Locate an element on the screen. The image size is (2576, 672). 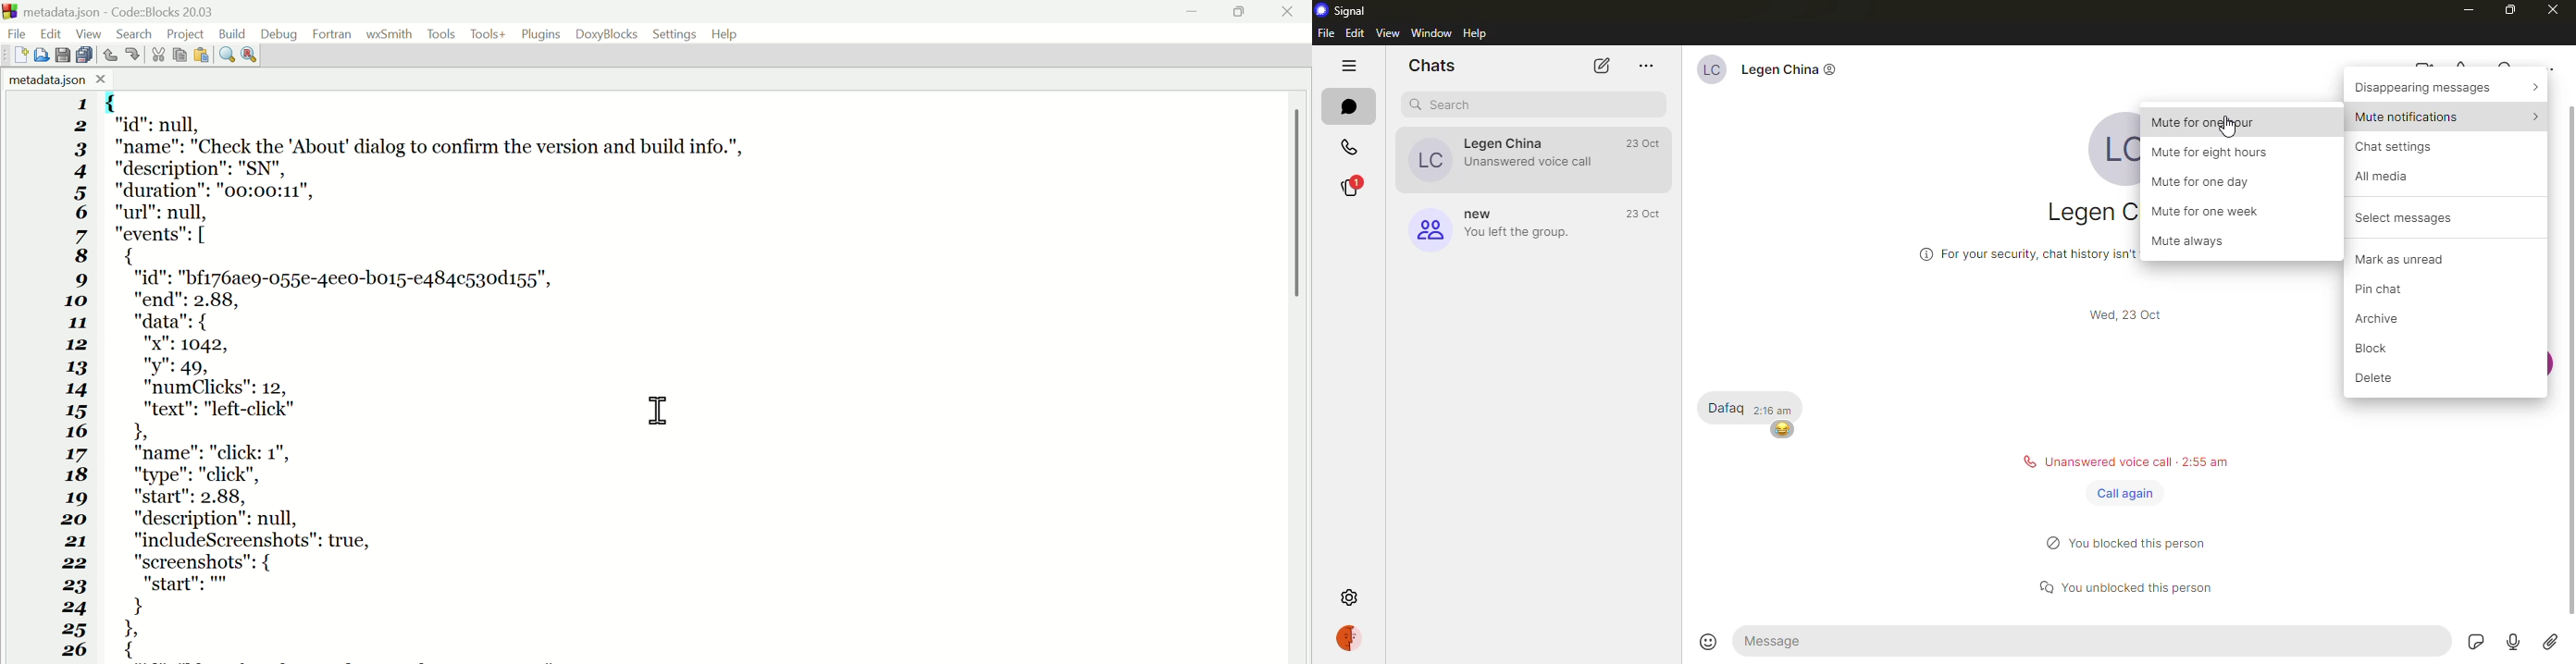
Project is located at coordinates (187, 32).